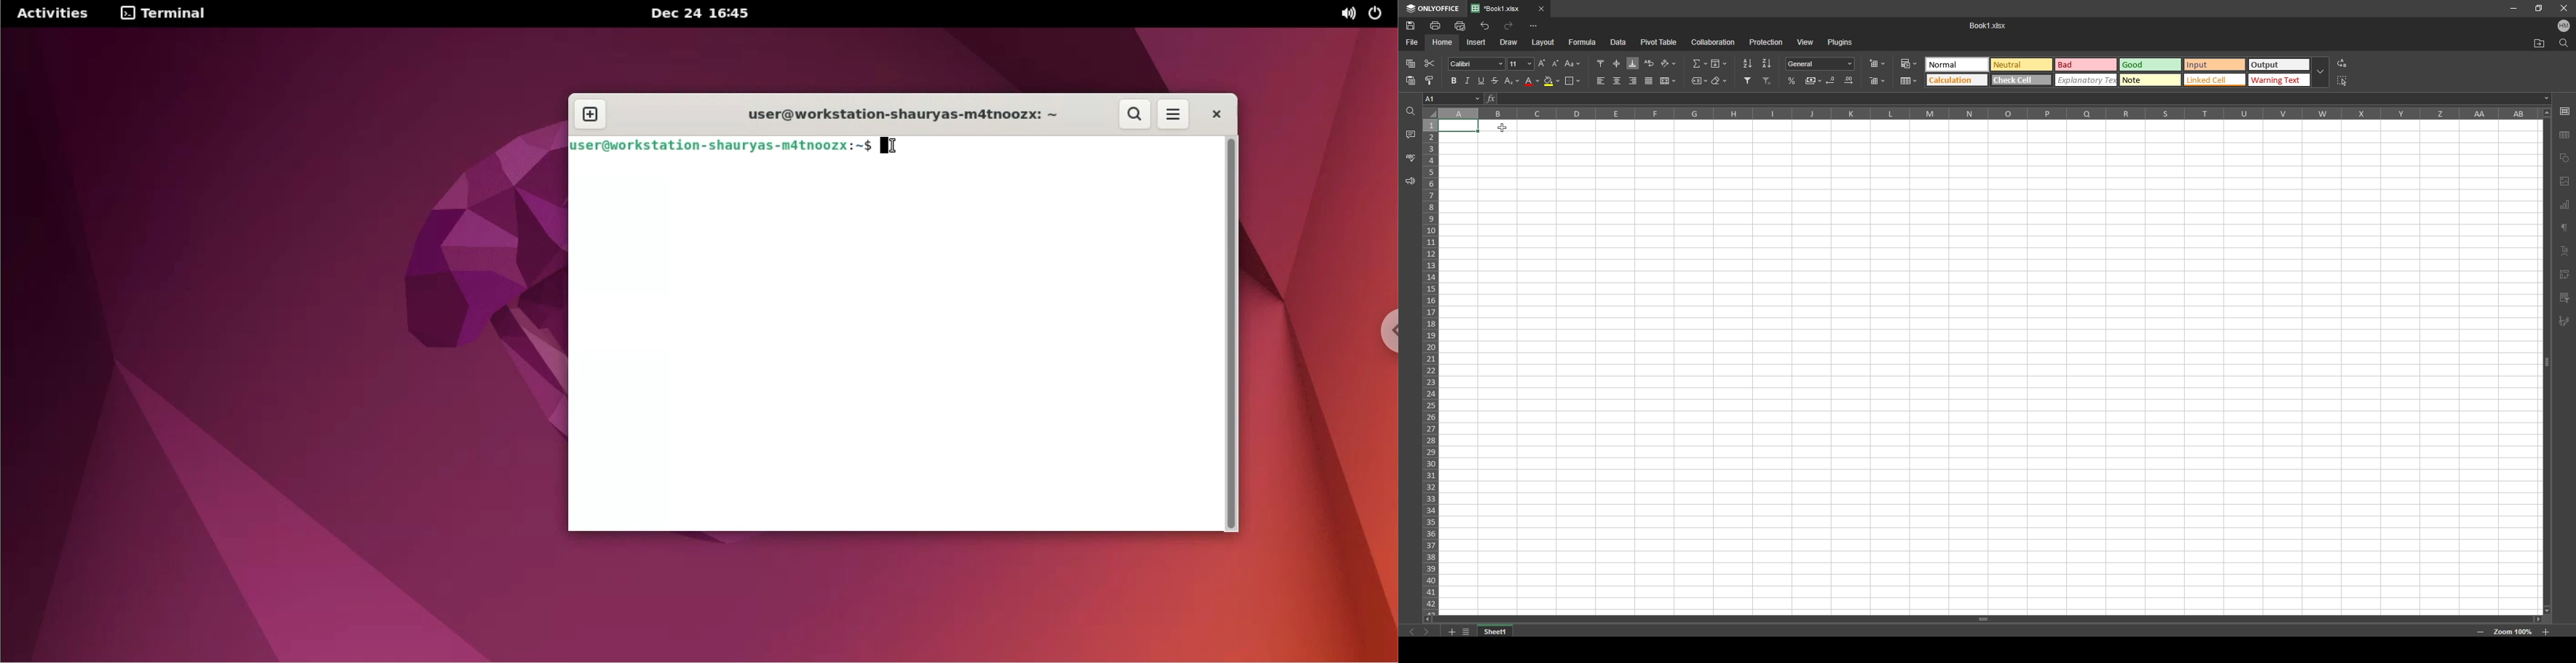  Describe the element at coordinates (1556, 64) in the screenshot. I see `decrement font size` at that location.